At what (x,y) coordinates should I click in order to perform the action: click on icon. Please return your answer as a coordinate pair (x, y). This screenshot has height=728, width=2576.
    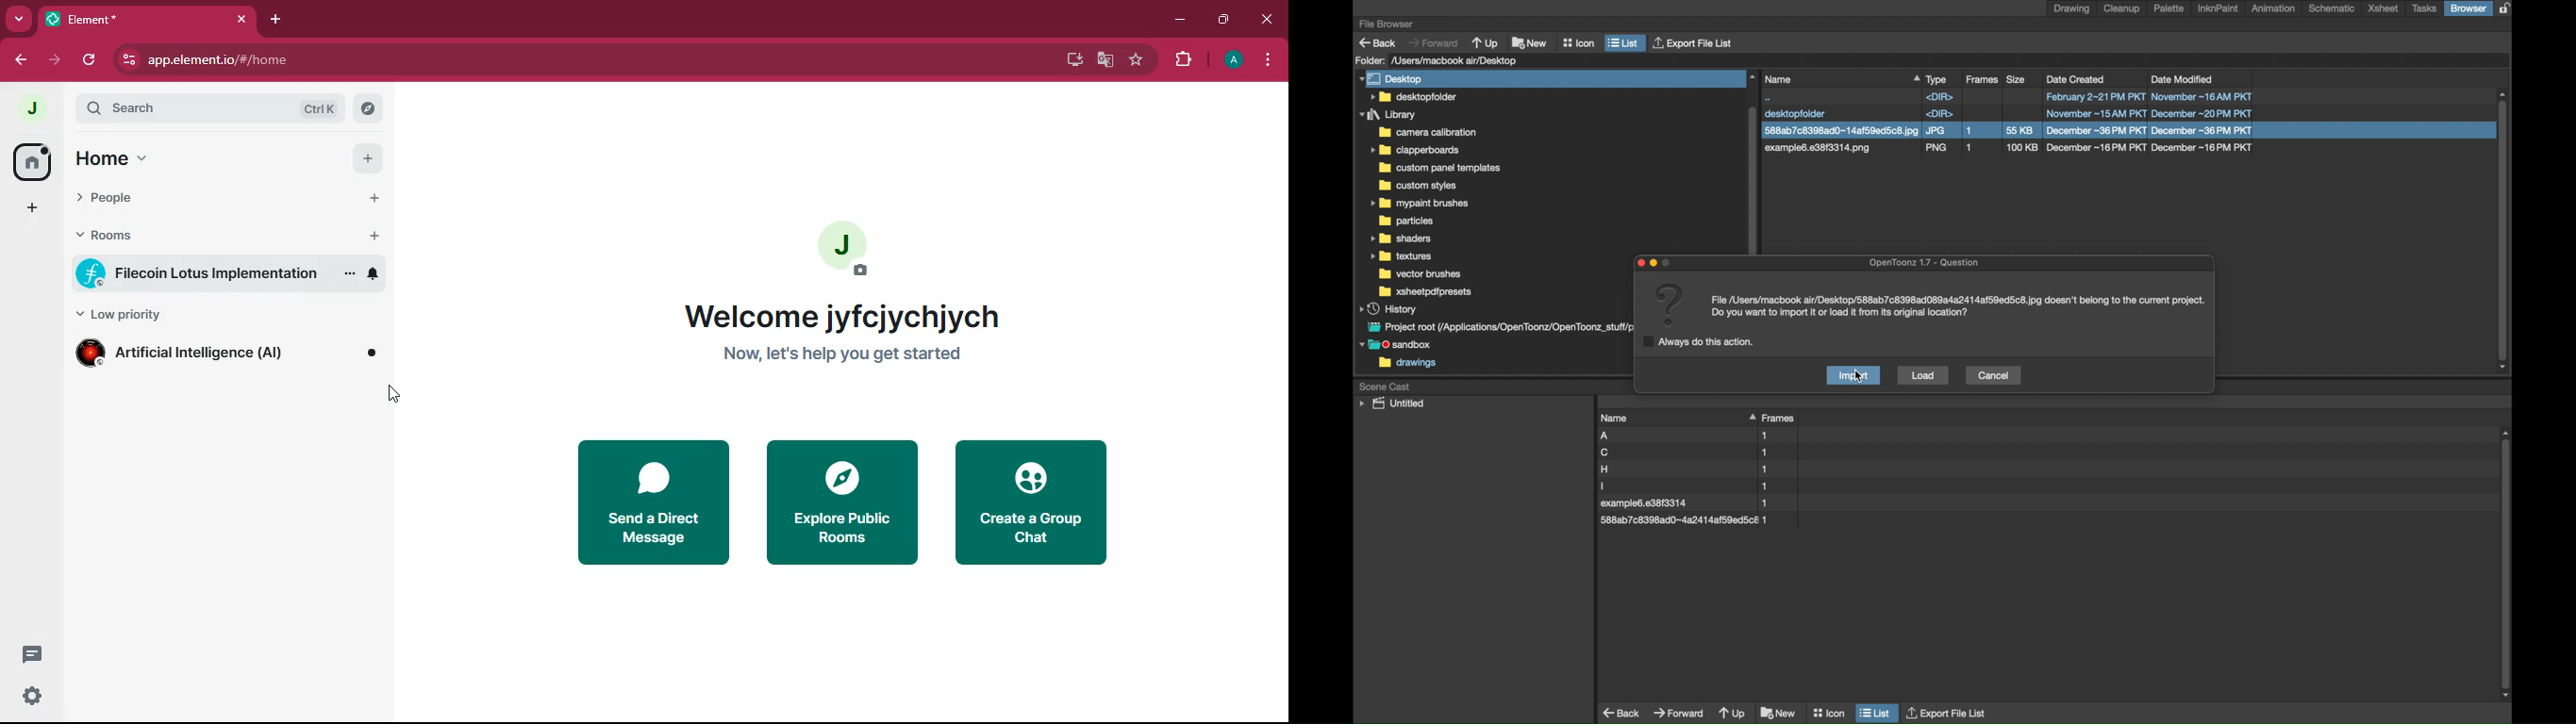
    Looking at the image, I should click on (1828, 710).